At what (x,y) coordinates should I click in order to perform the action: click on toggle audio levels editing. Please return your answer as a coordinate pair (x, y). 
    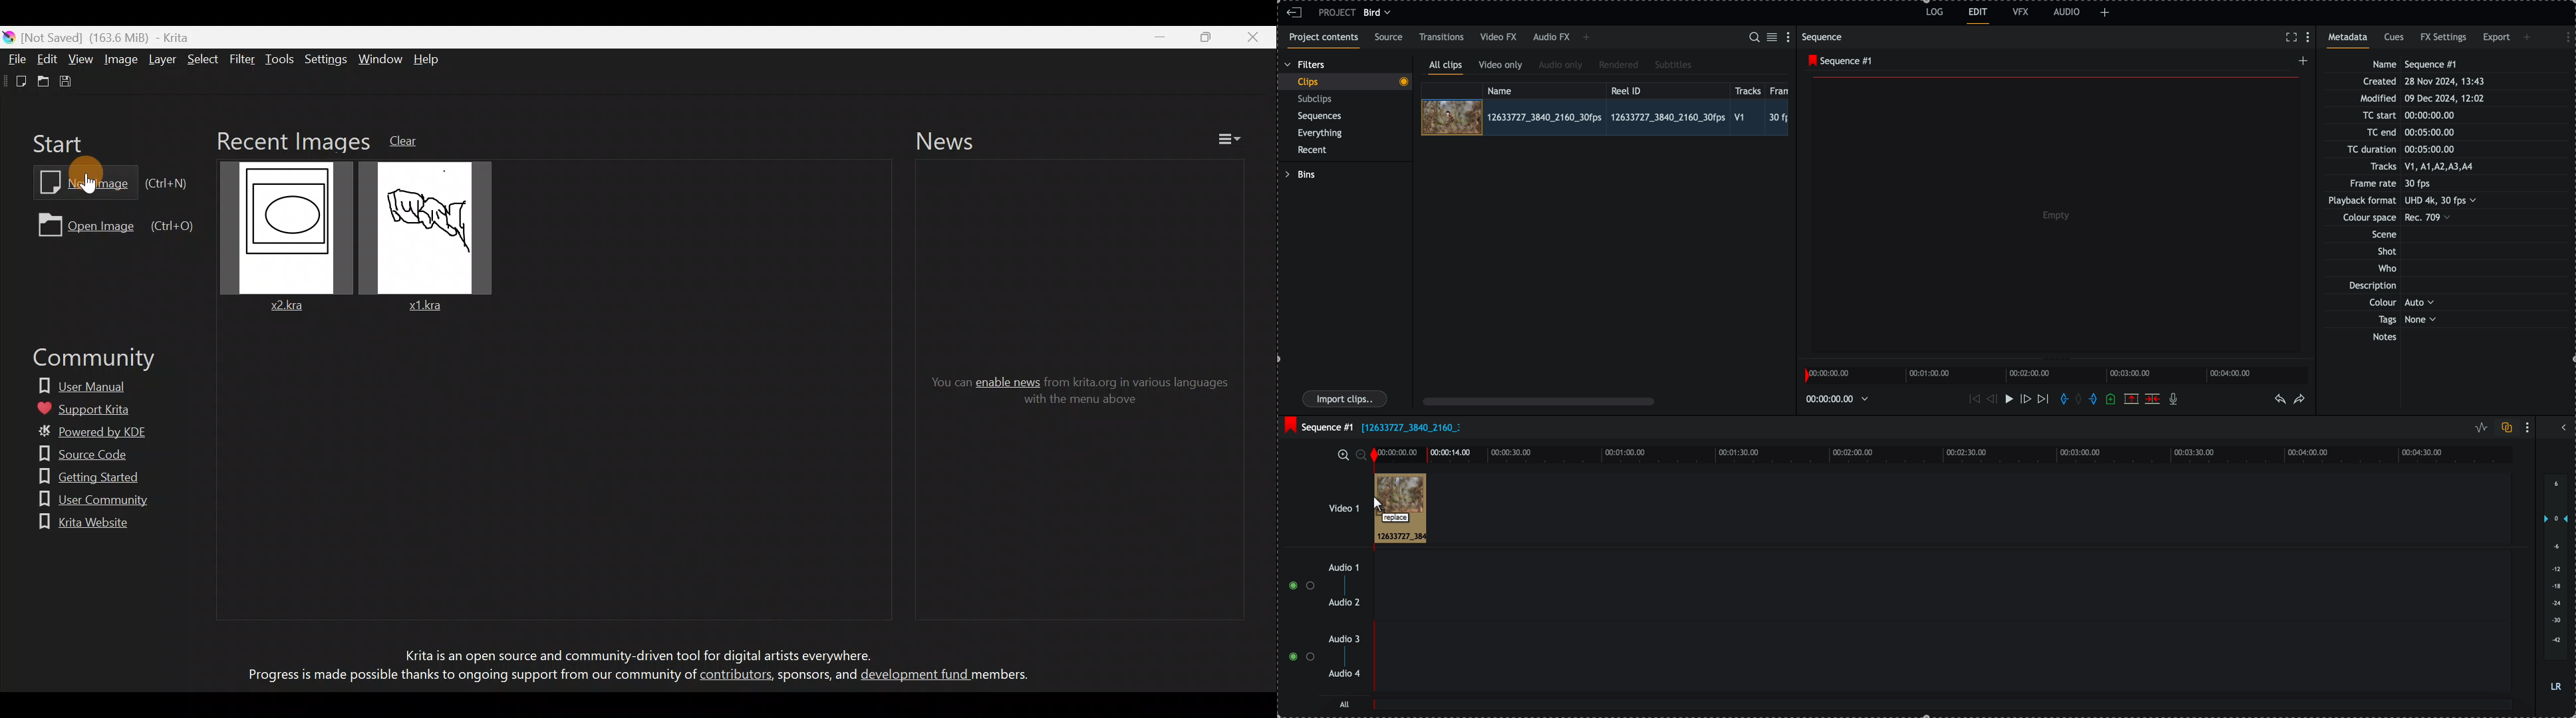
    Looking at the image, I should click on (2479, 428).